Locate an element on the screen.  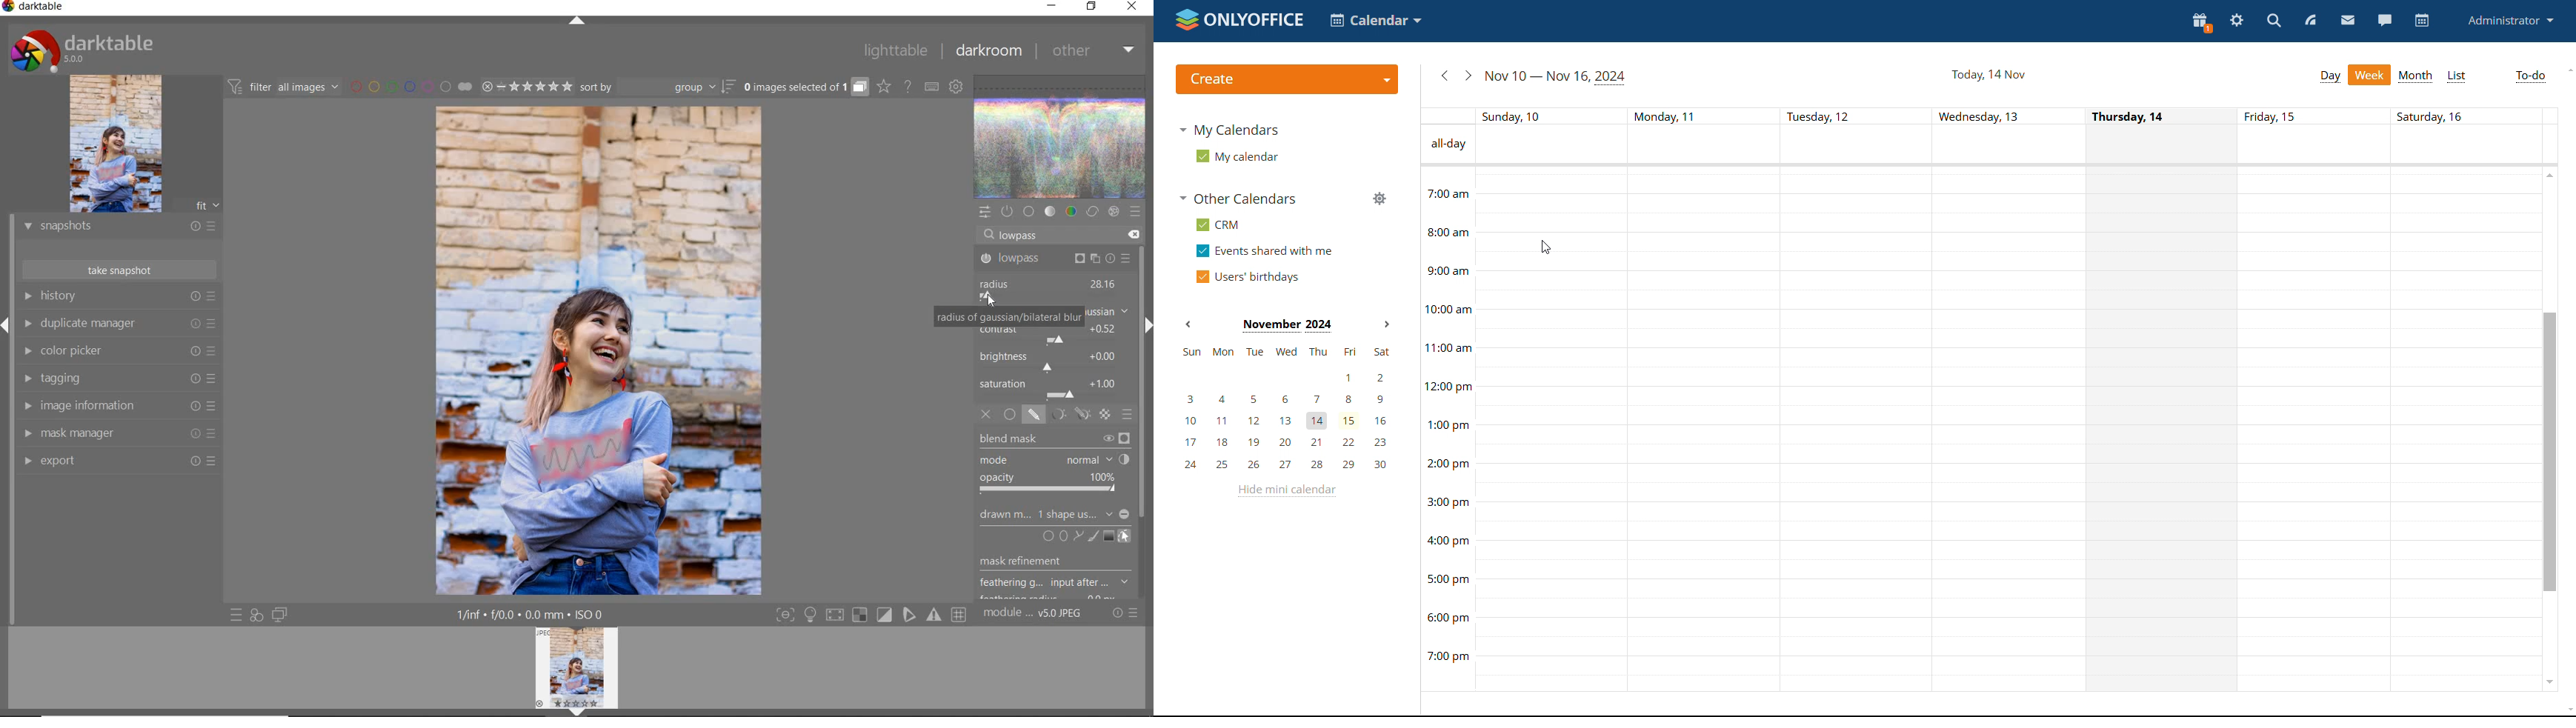
darkroom is located at coordinates (989, 52).